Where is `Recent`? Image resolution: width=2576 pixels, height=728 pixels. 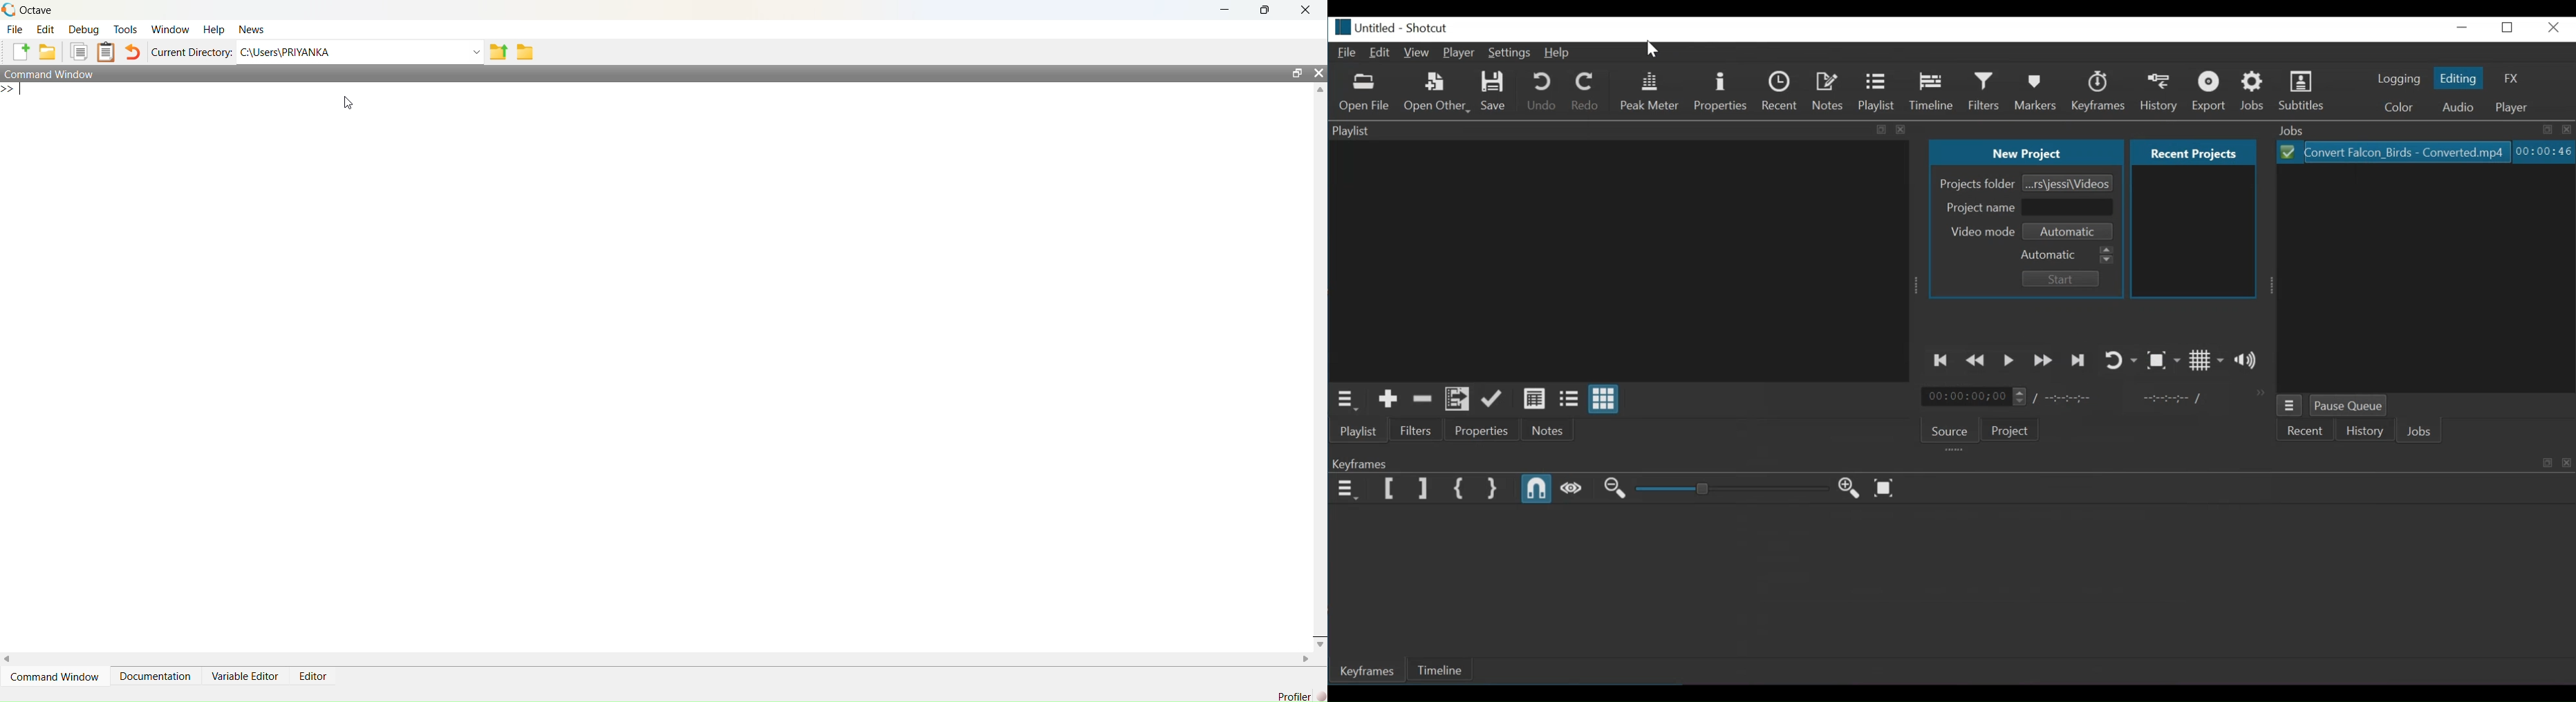
Recent is located at coordinates (2306, 431).